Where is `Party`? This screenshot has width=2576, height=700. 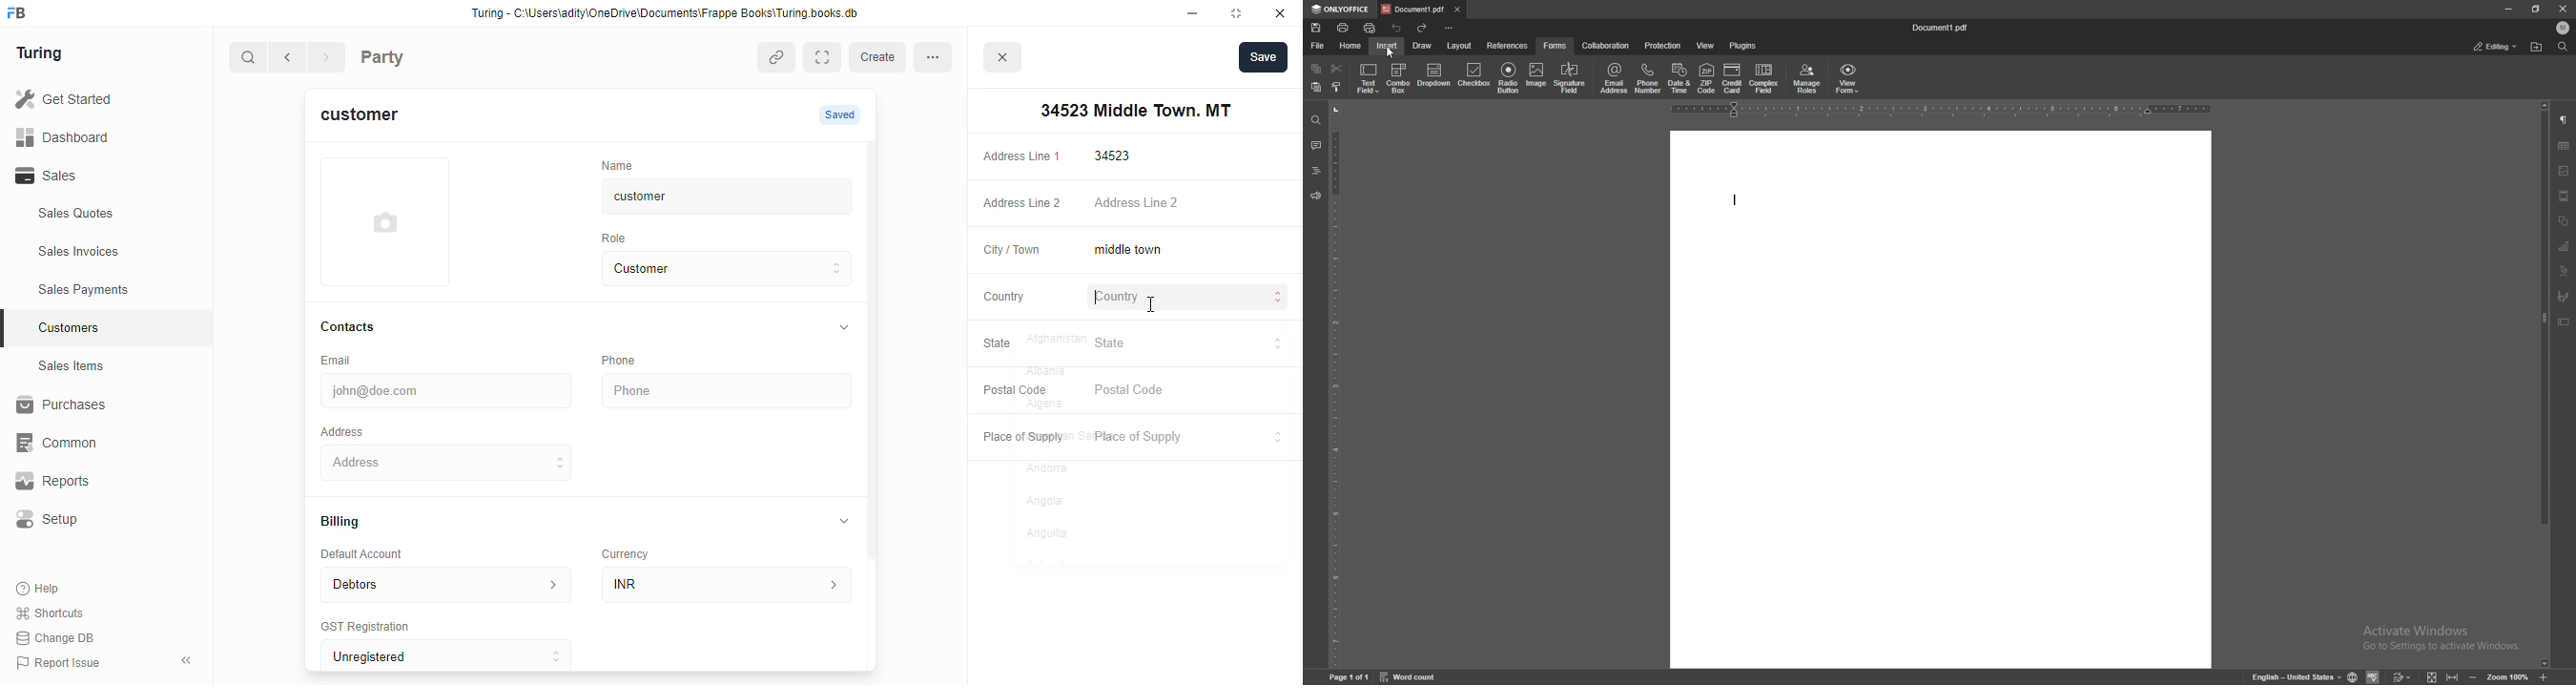 Party is located at coordinates (422, 55).